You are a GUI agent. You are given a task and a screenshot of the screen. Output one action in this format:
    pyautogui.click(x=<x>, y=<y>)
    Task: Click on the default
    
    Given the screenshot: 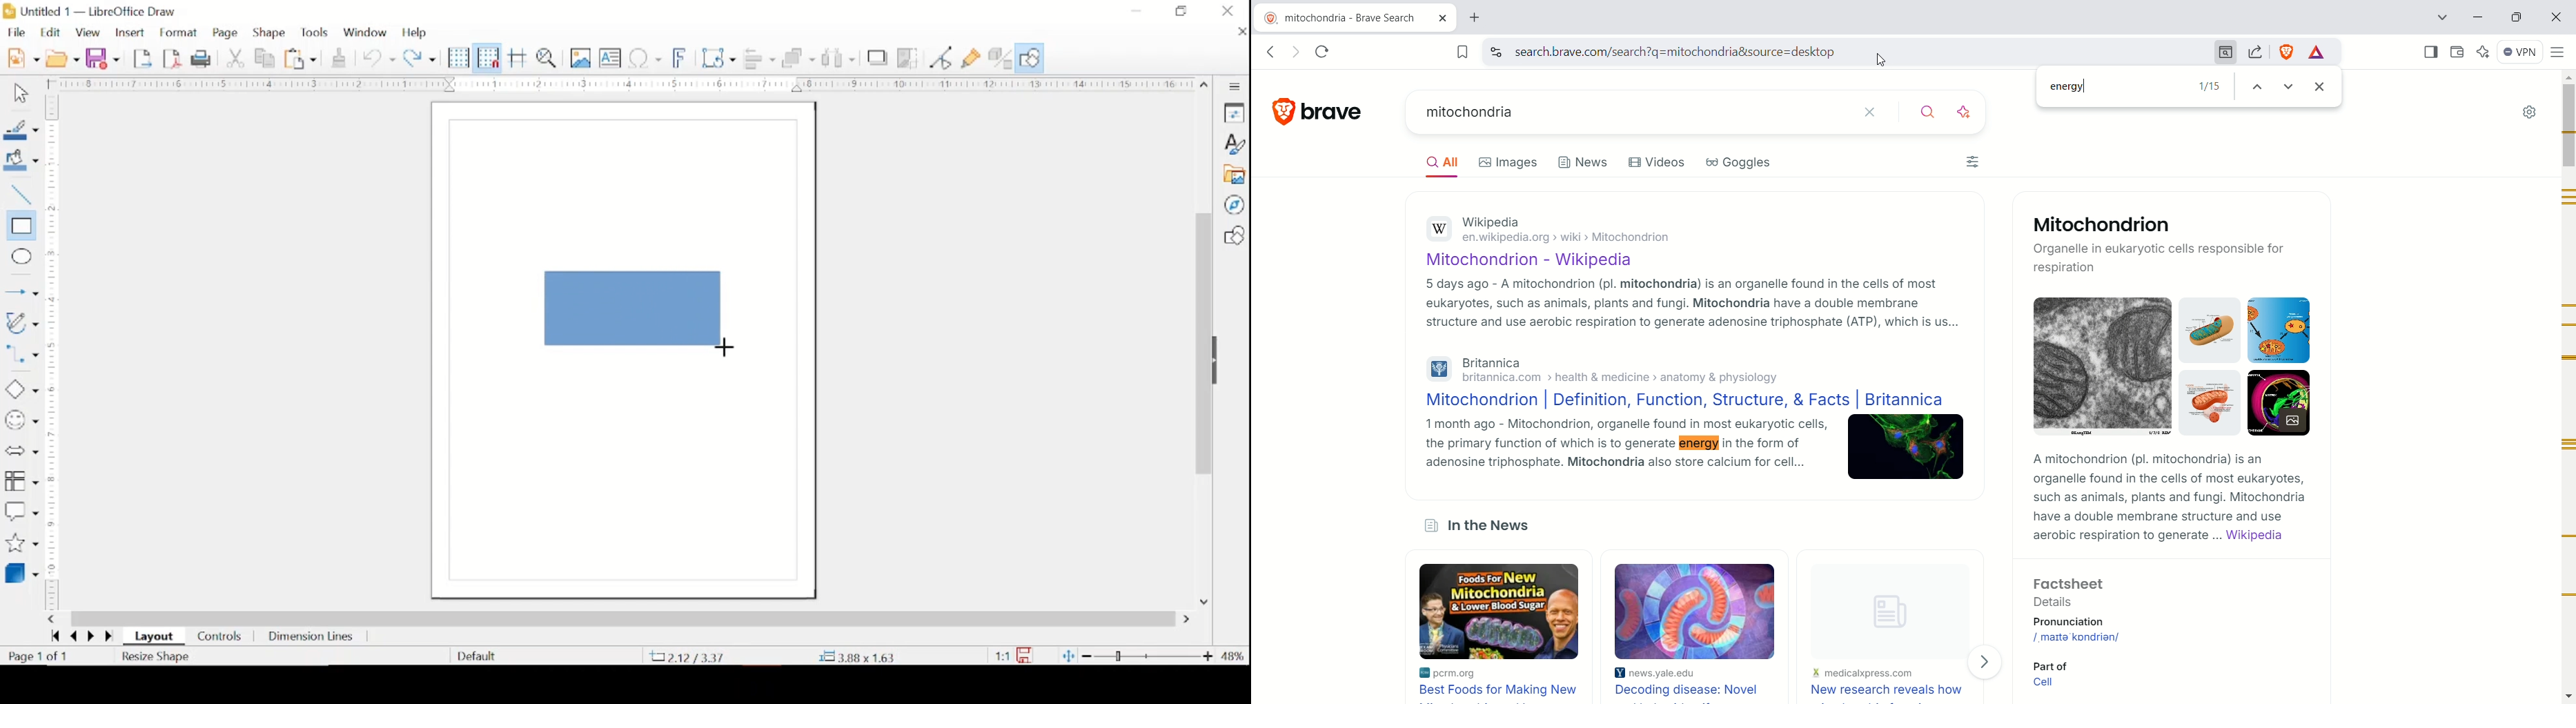 What is the action you would take?
    pyautogui.click(x=476, y=655)
    